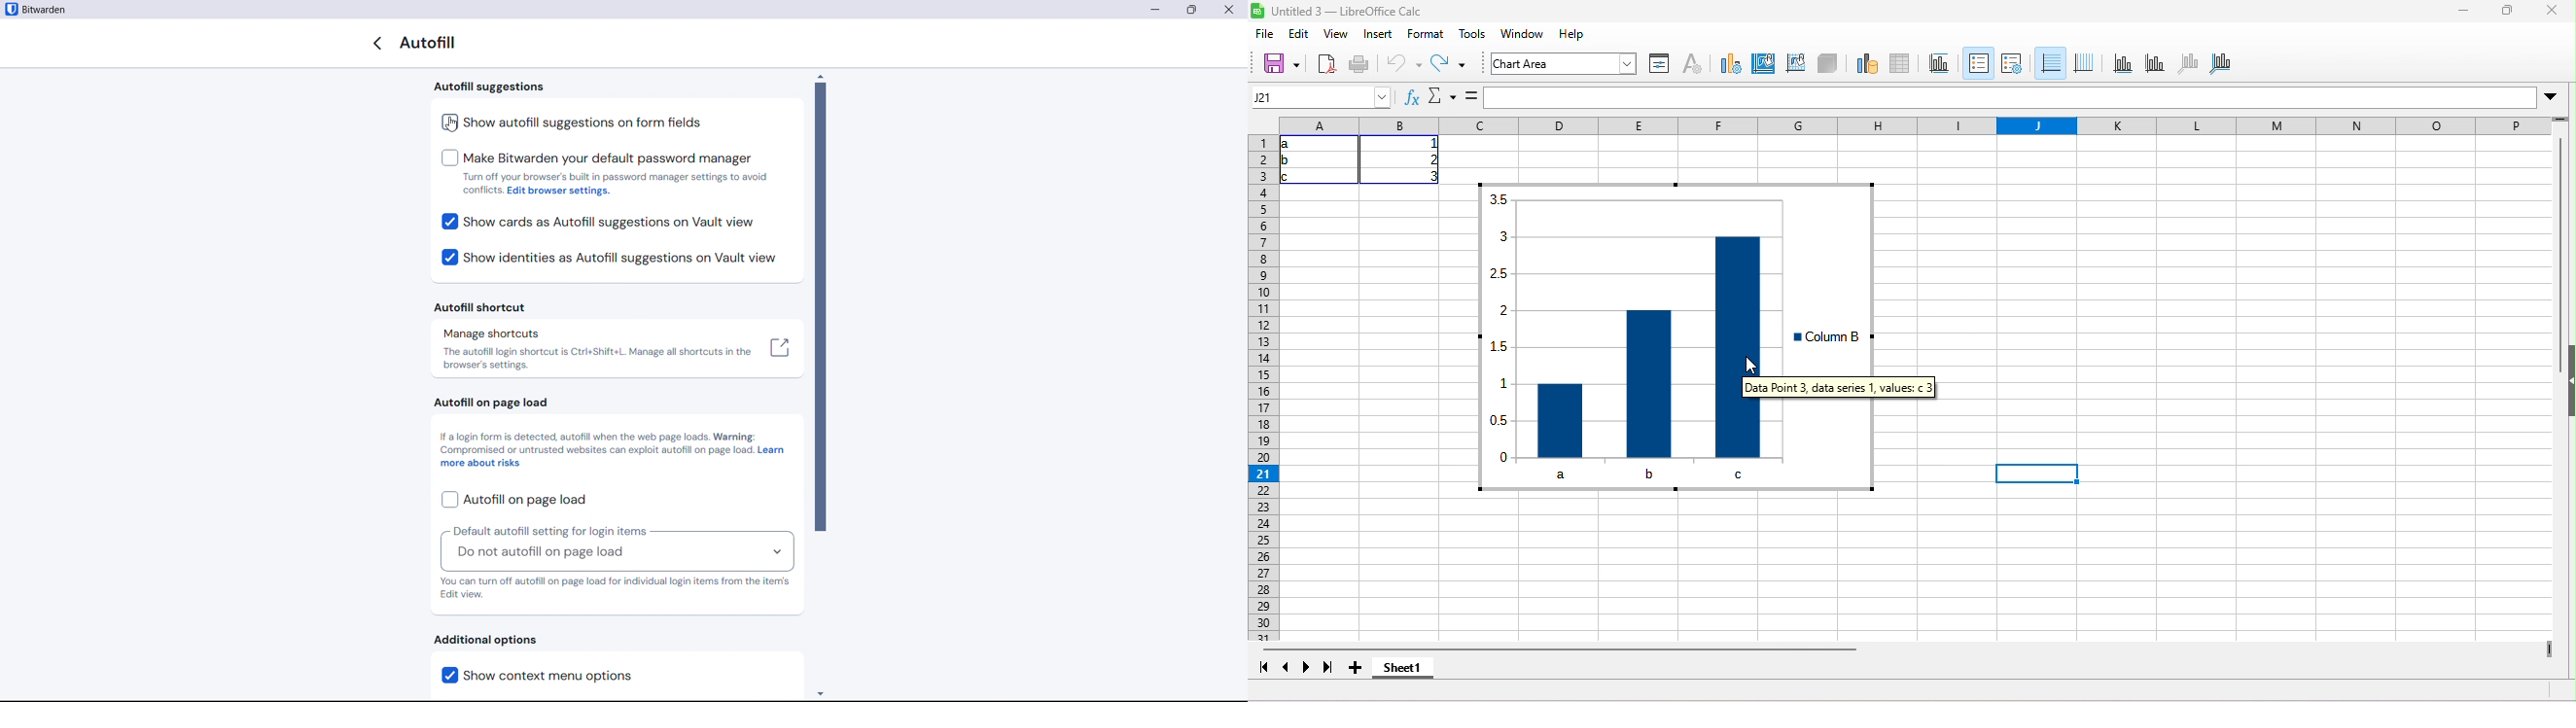 This screenshot has width=2576, height=728. Describe the element at coordinates (1641, 474) in the screenshot. I see `b` at that location.